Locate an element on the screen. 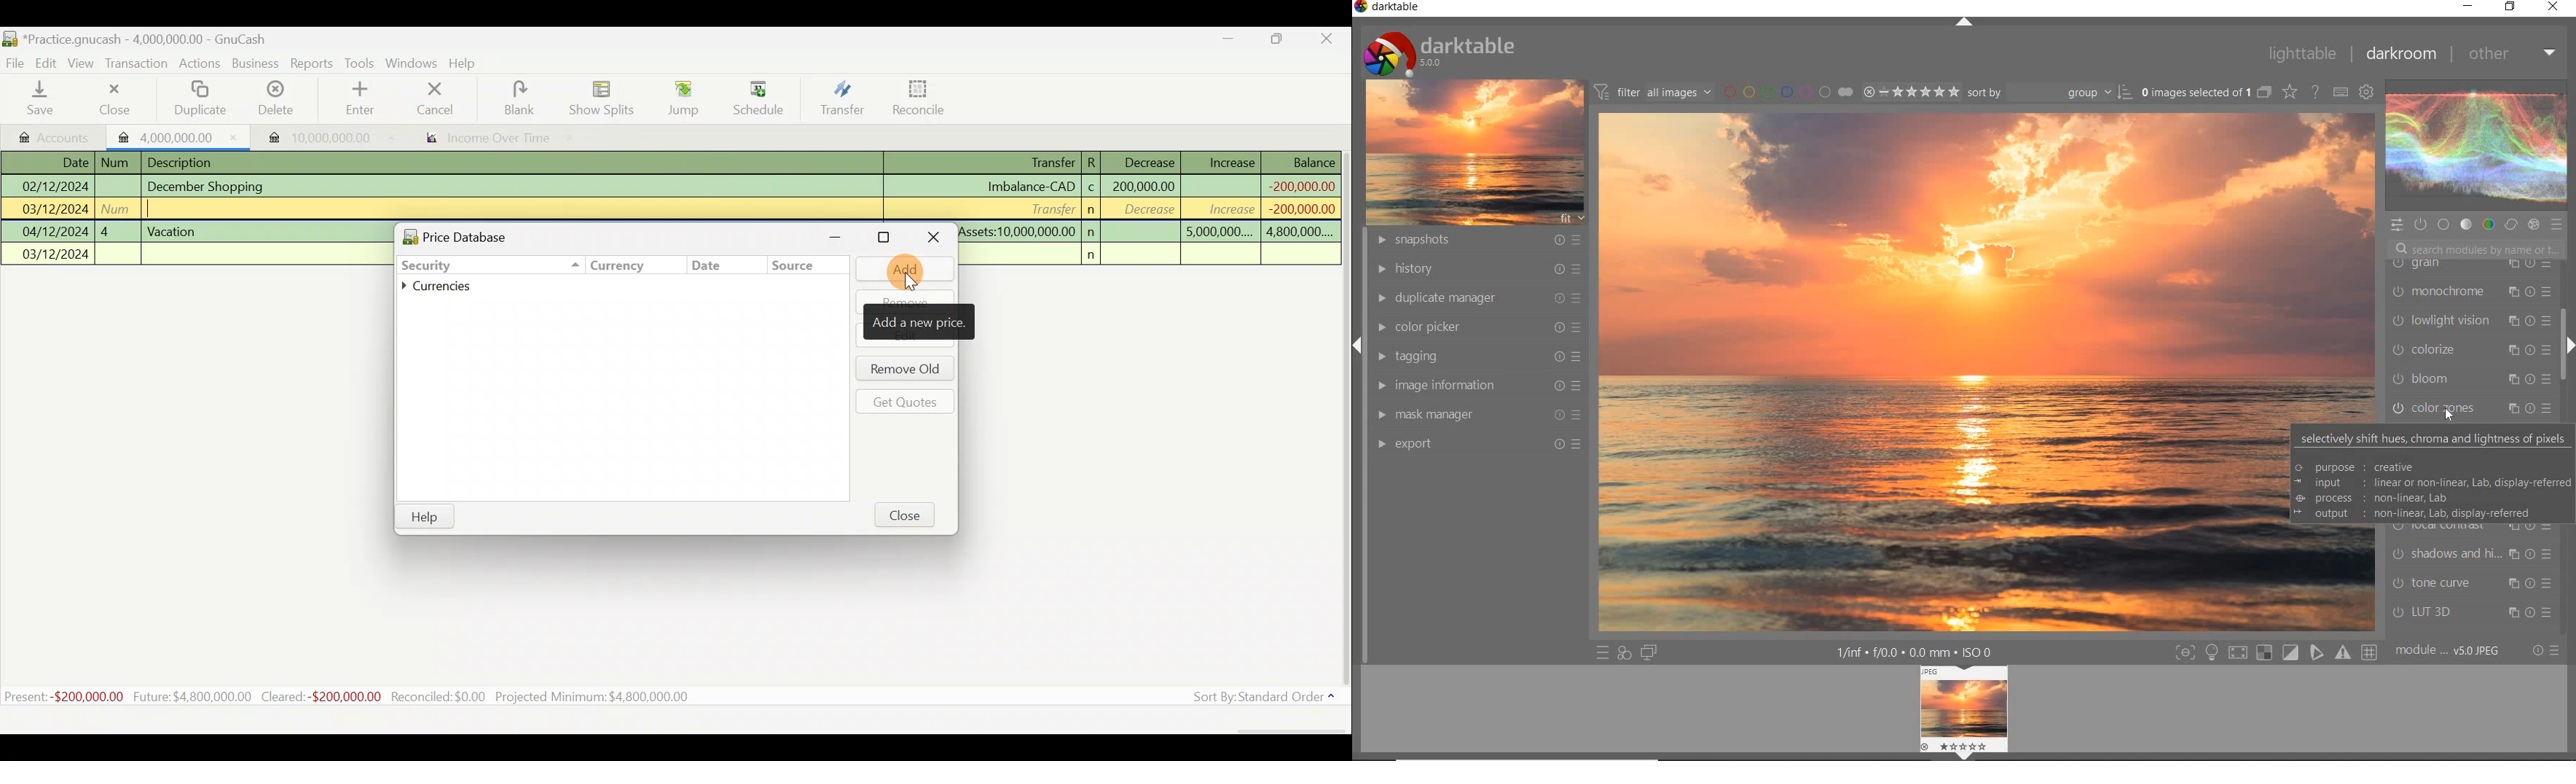 Image resolution: width=2576 pixels, height=784 pixels. local contrast is located at coordinates (2475, 528).